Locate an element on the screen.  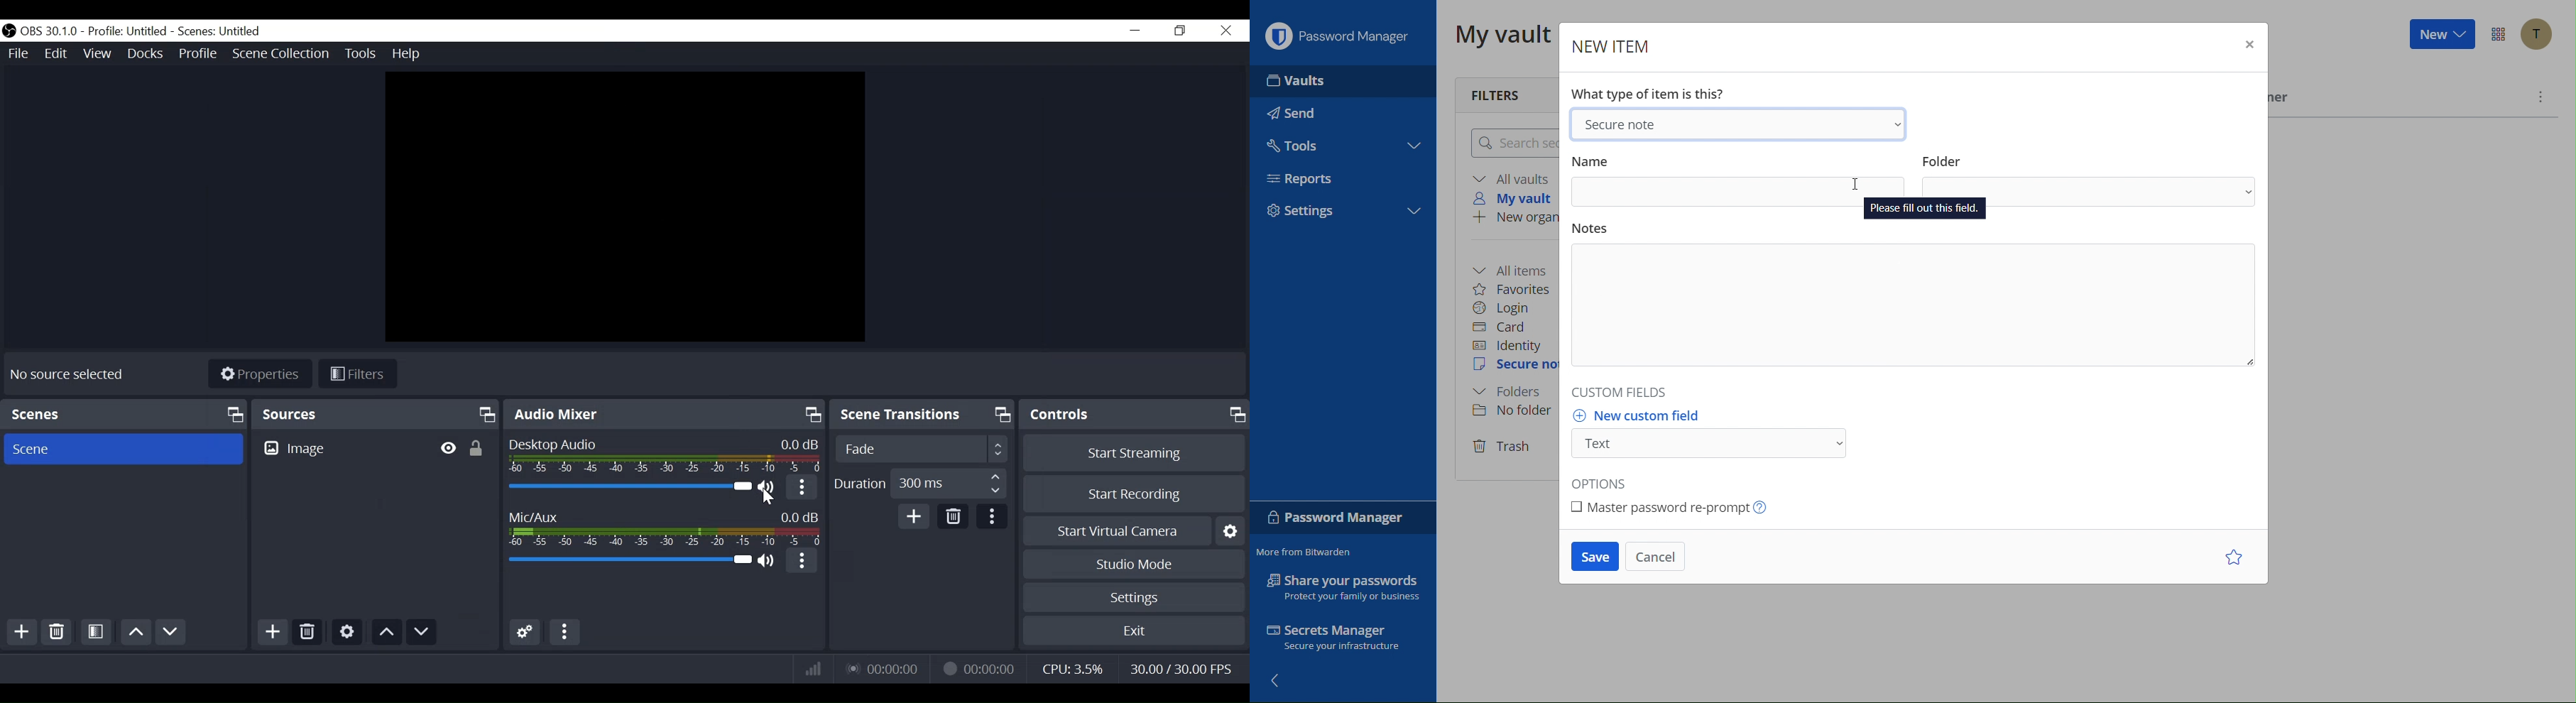
Tools is located at coordinates (359, 53).